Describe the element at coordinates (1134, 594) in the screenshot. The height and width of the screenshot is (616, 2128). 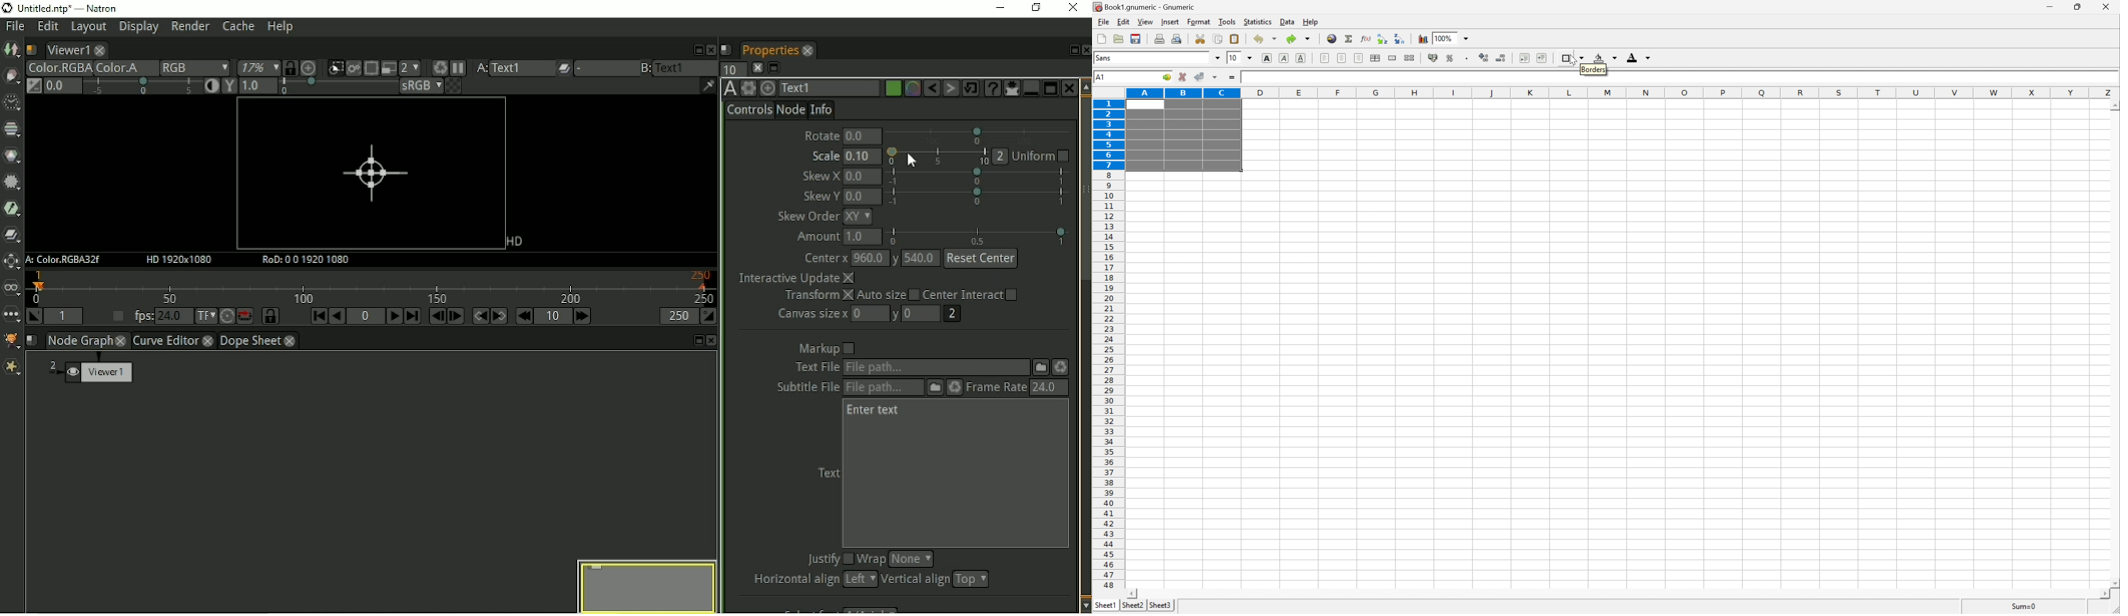
I see `scroll left` at that location.